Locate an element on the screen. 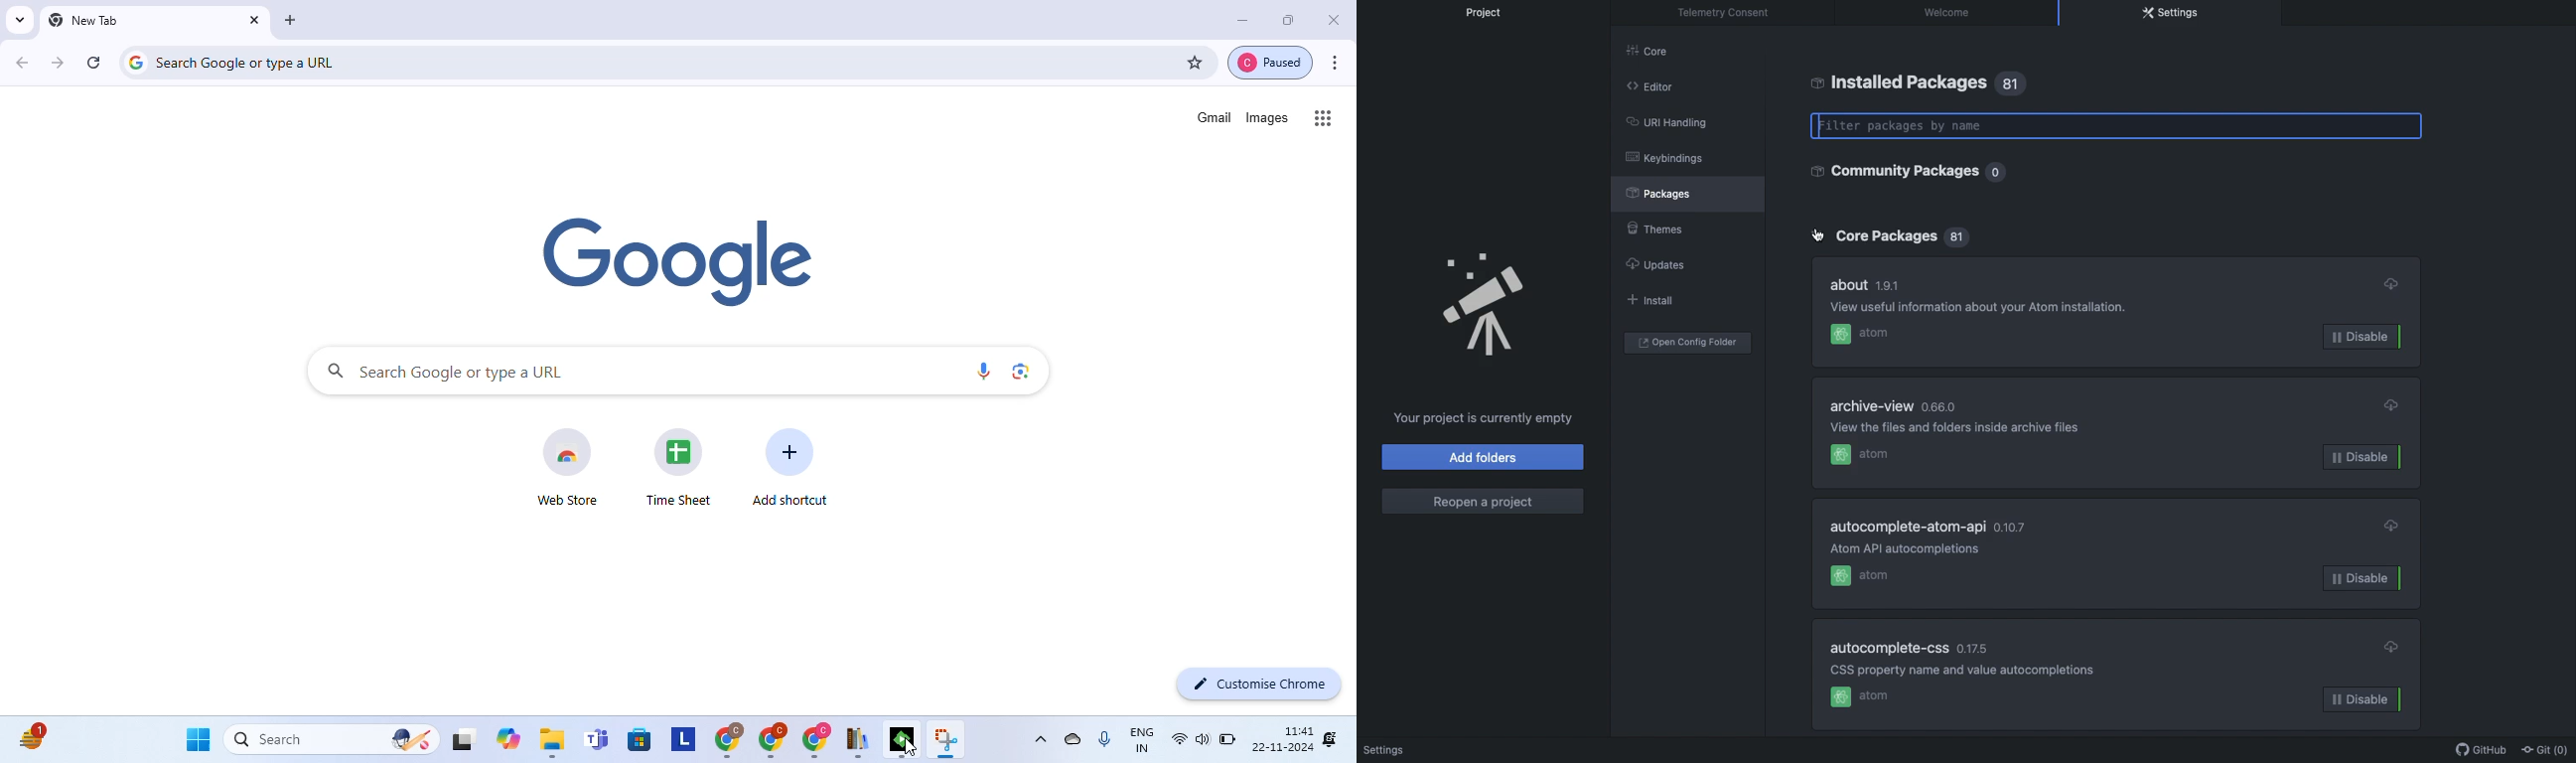  Cloud is located at coordinates (2393, 405).